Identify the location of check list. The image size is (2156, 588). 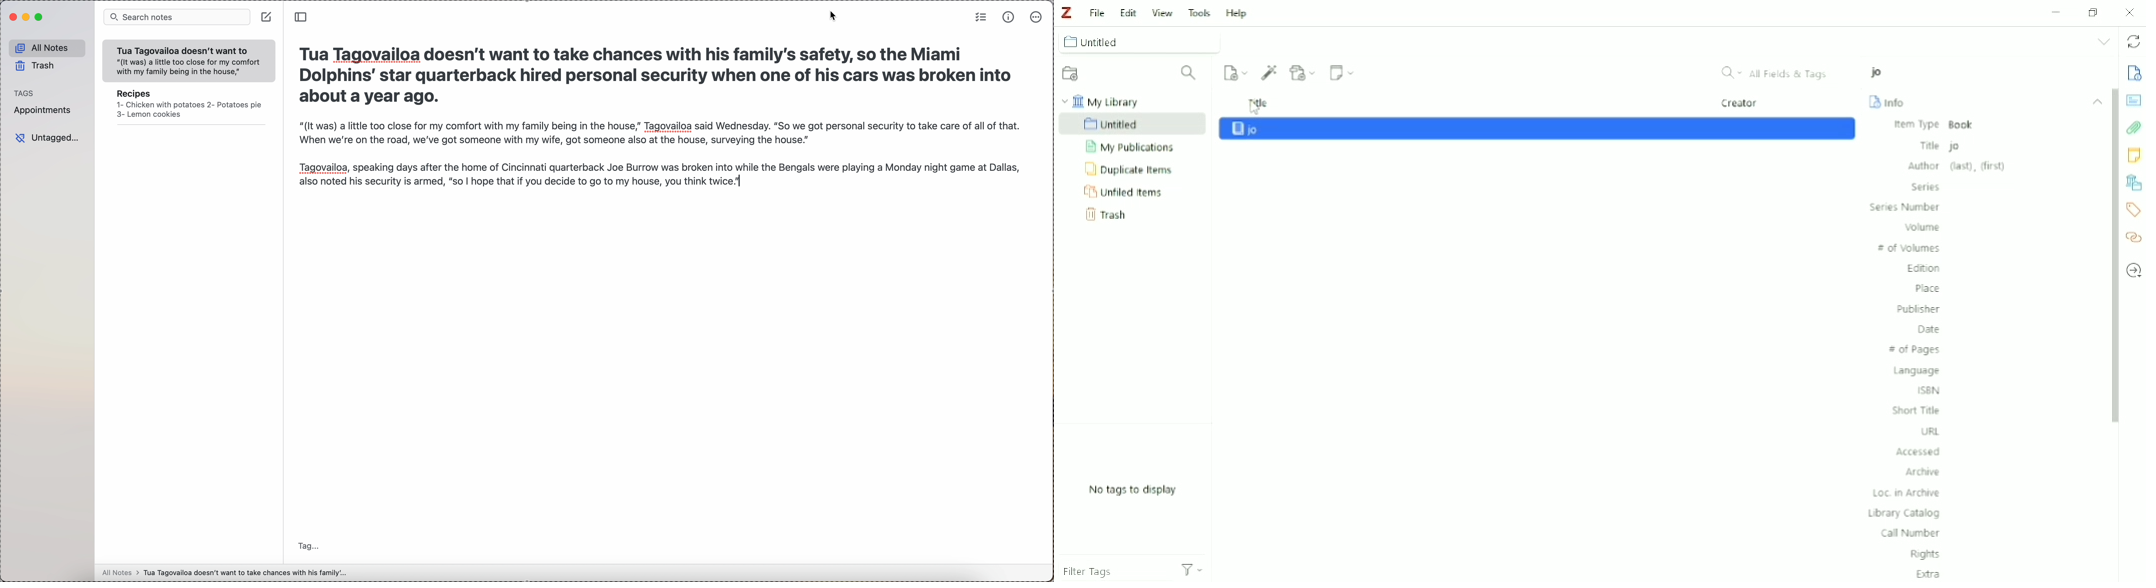
(981, 18).